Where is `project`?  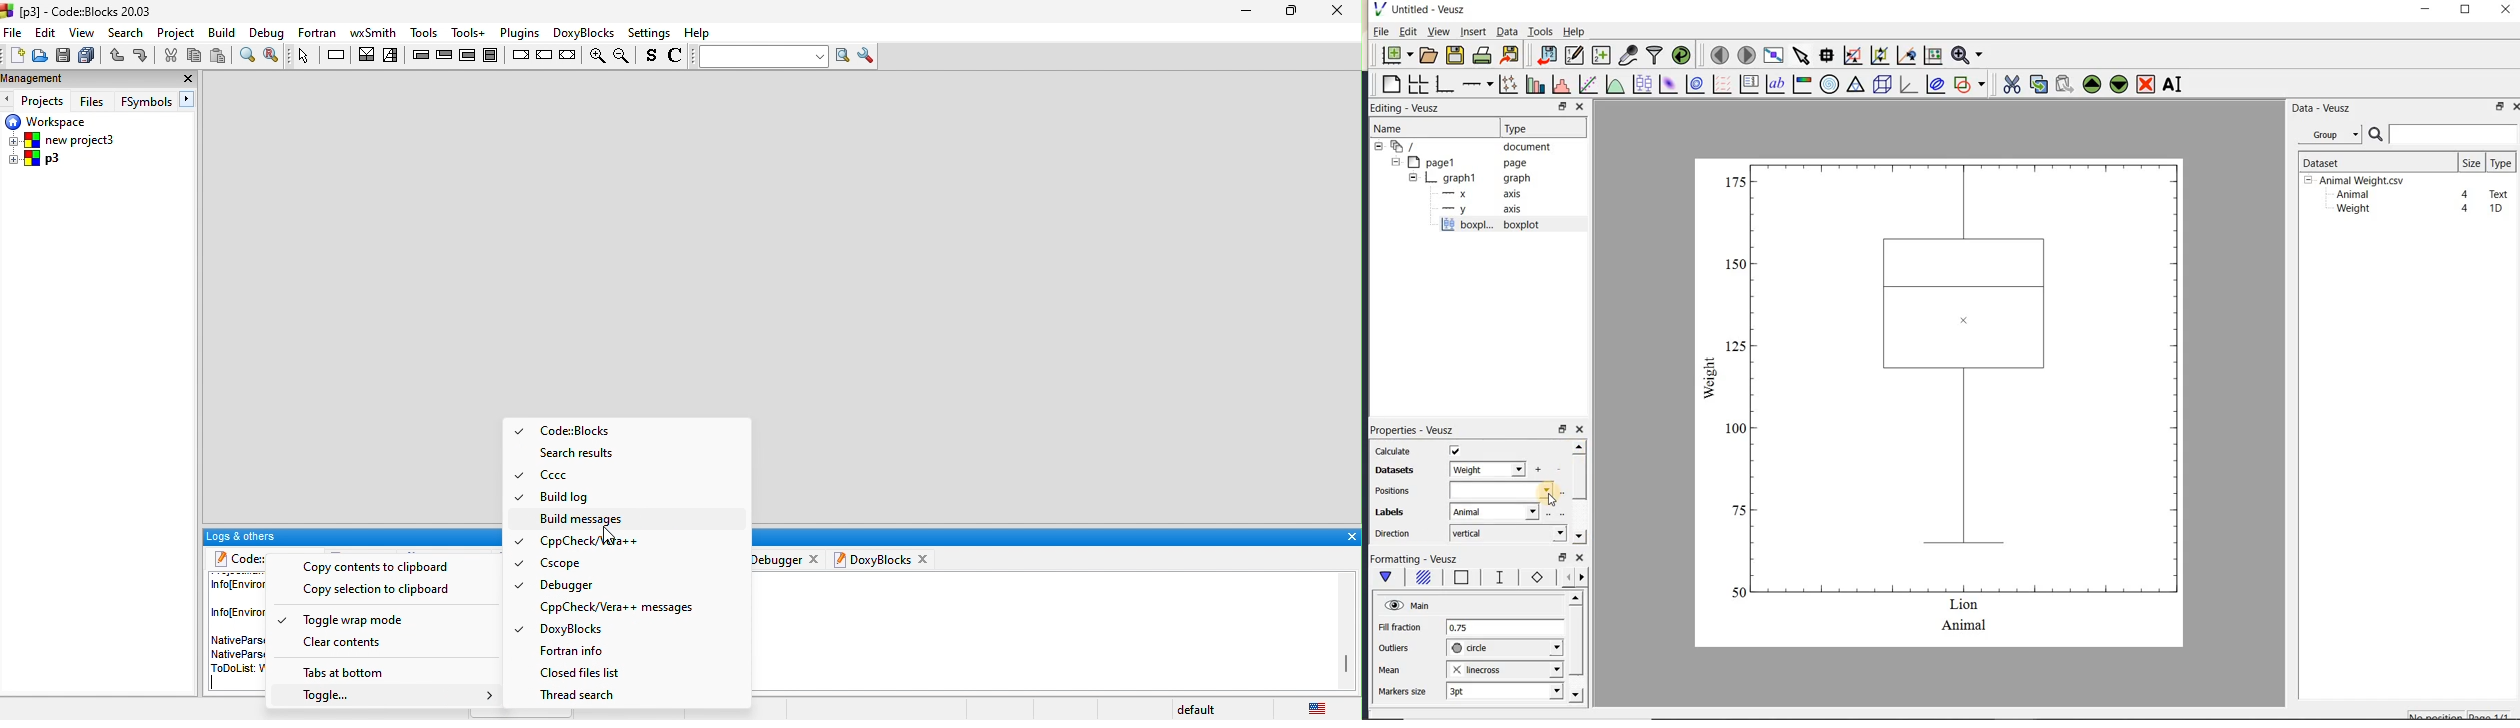 project is located at coordinates (178, 32).